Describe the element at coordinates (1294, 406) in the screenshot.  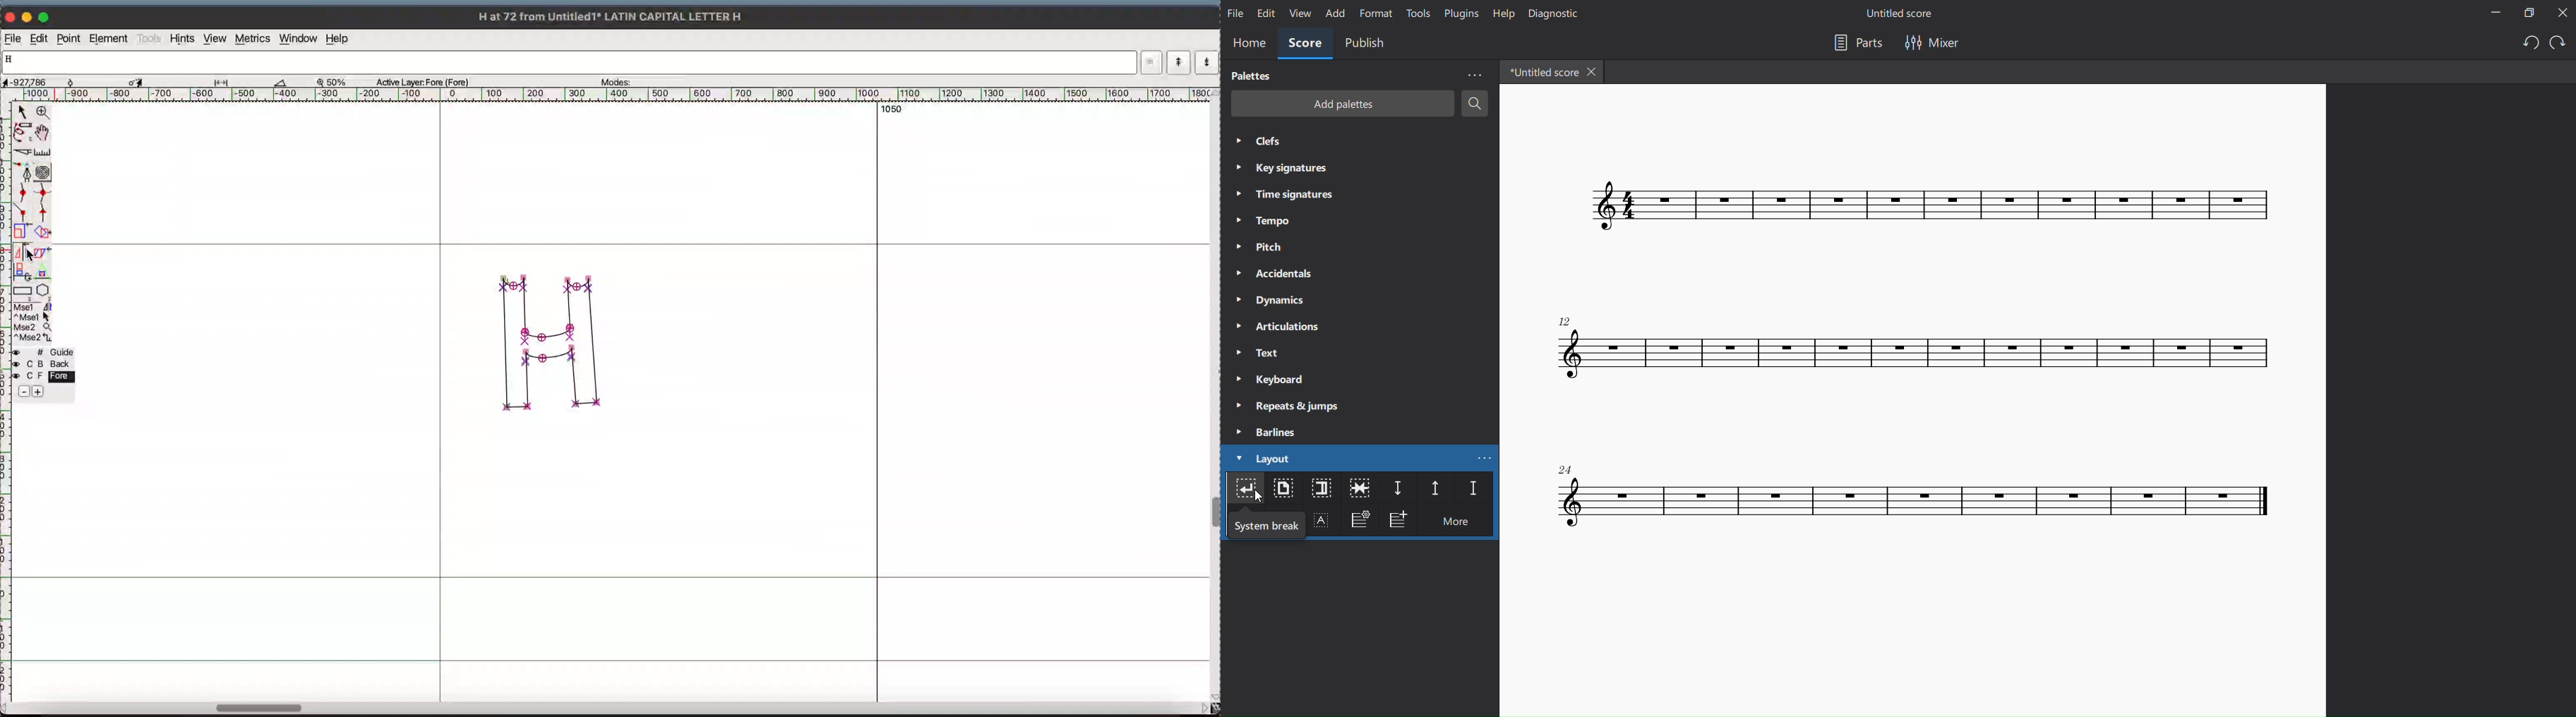
I see `repeats and jumps` at that location.